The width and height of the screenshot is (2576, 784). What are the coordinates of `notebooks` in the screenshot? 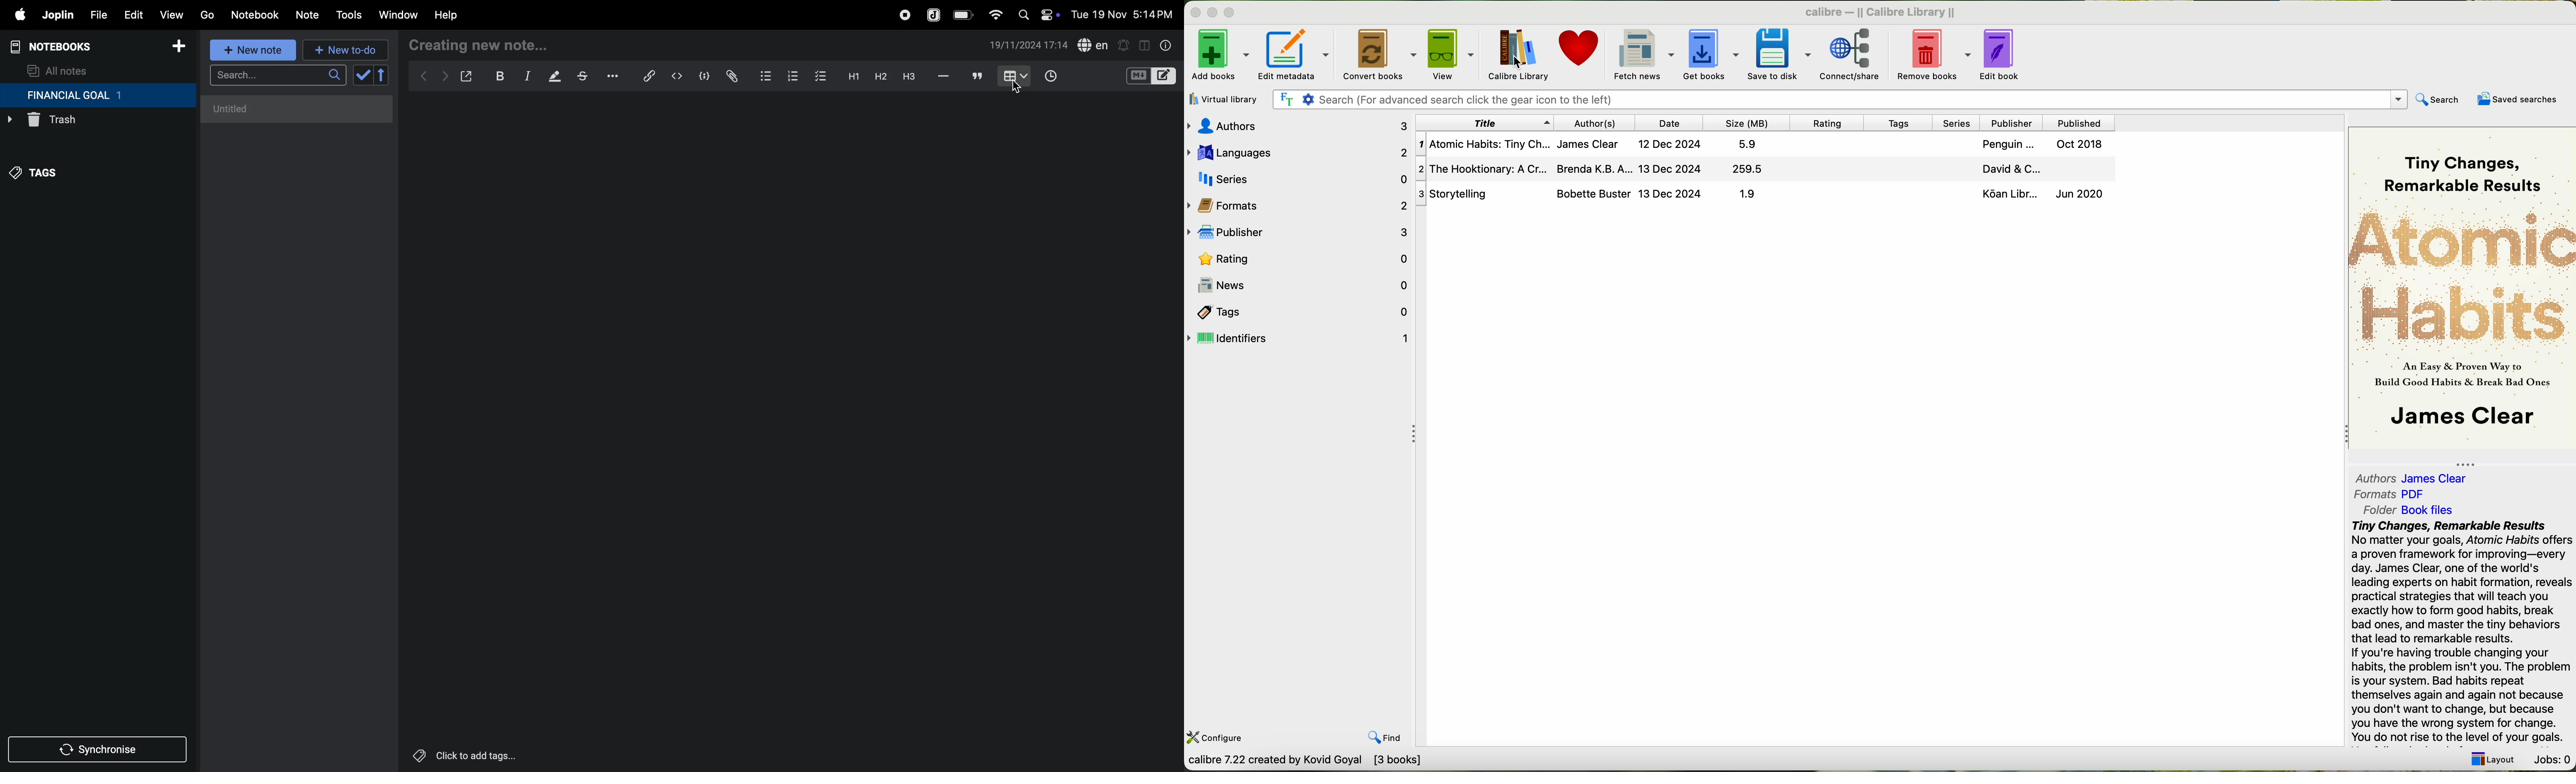 It's located at (59, 47).